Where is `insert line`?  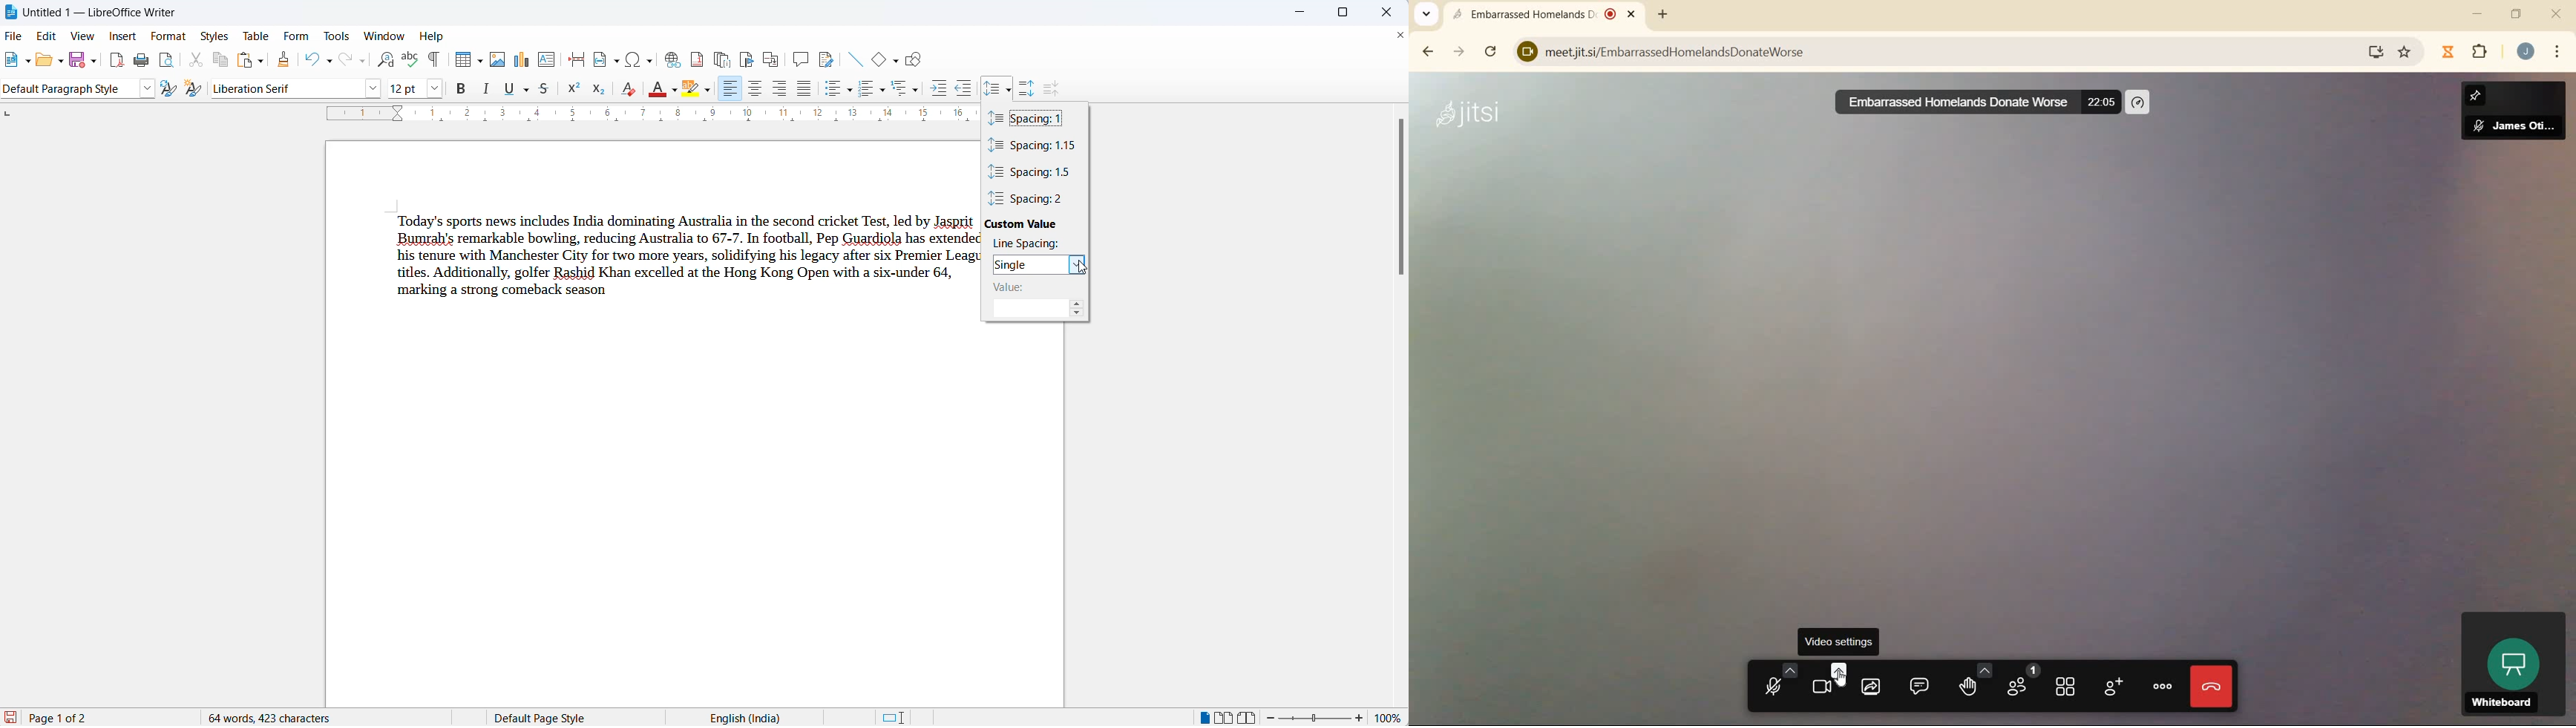 insert line is located at coordinates (856, 59).